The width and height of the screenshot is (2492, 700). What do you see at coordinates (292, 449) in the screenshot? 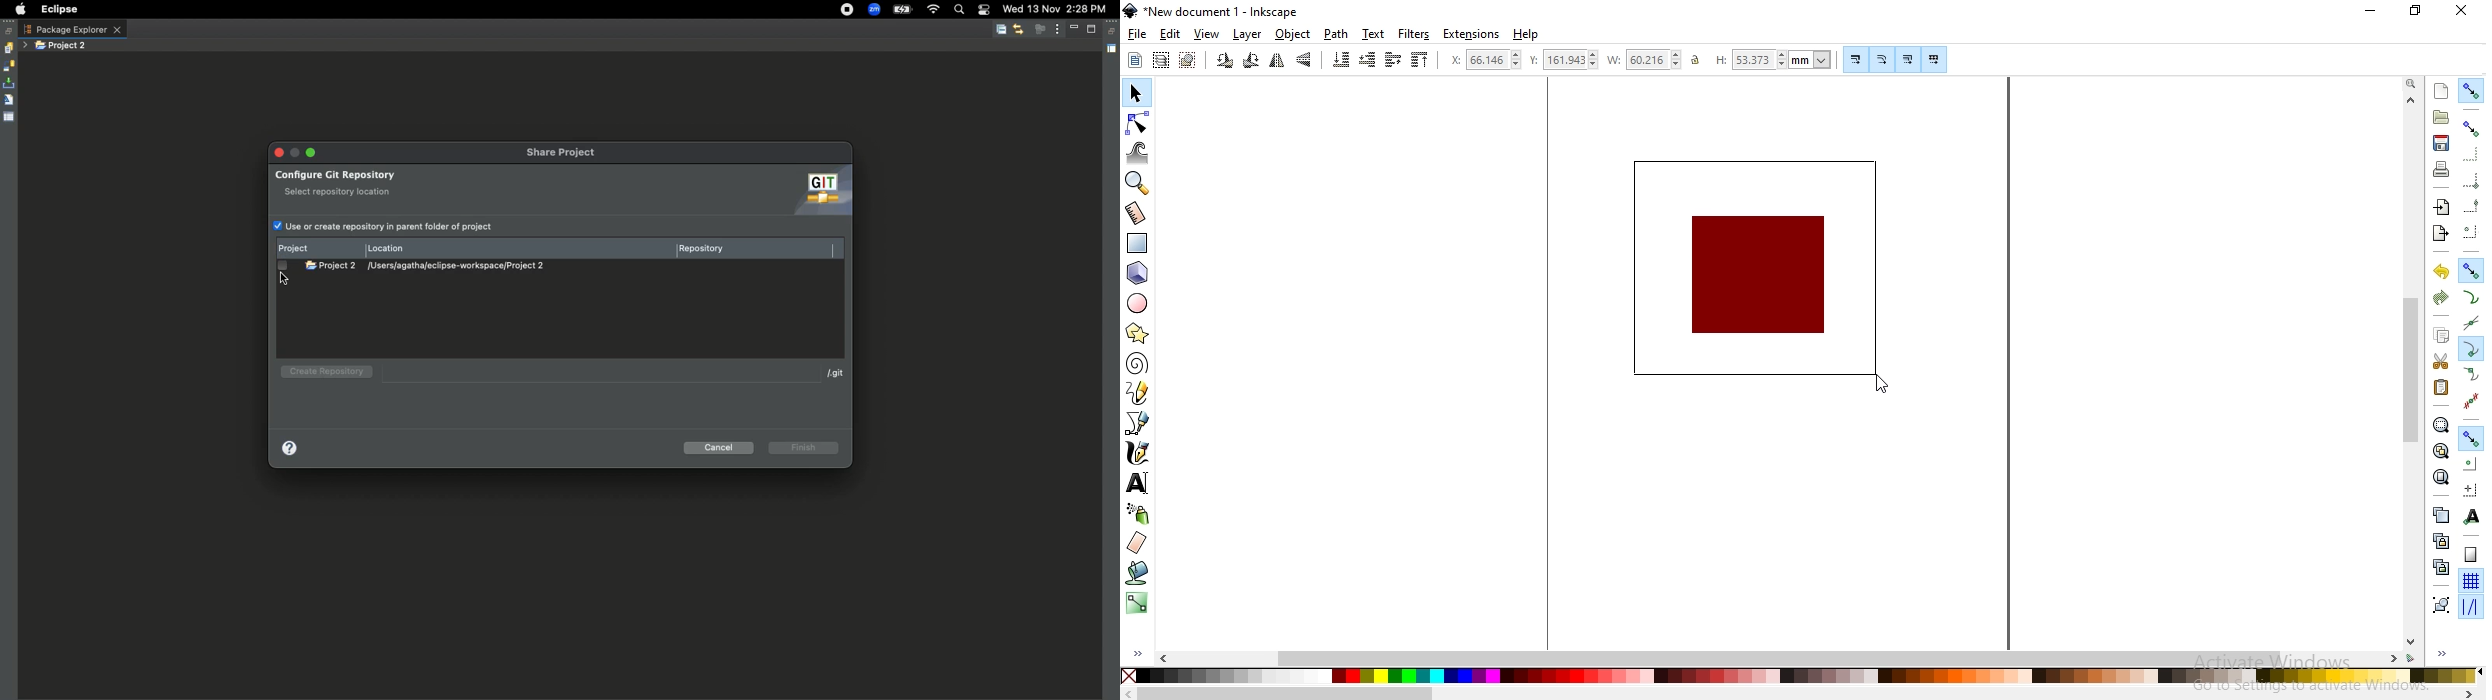
I see `Help` at bounding box center [292, 449].